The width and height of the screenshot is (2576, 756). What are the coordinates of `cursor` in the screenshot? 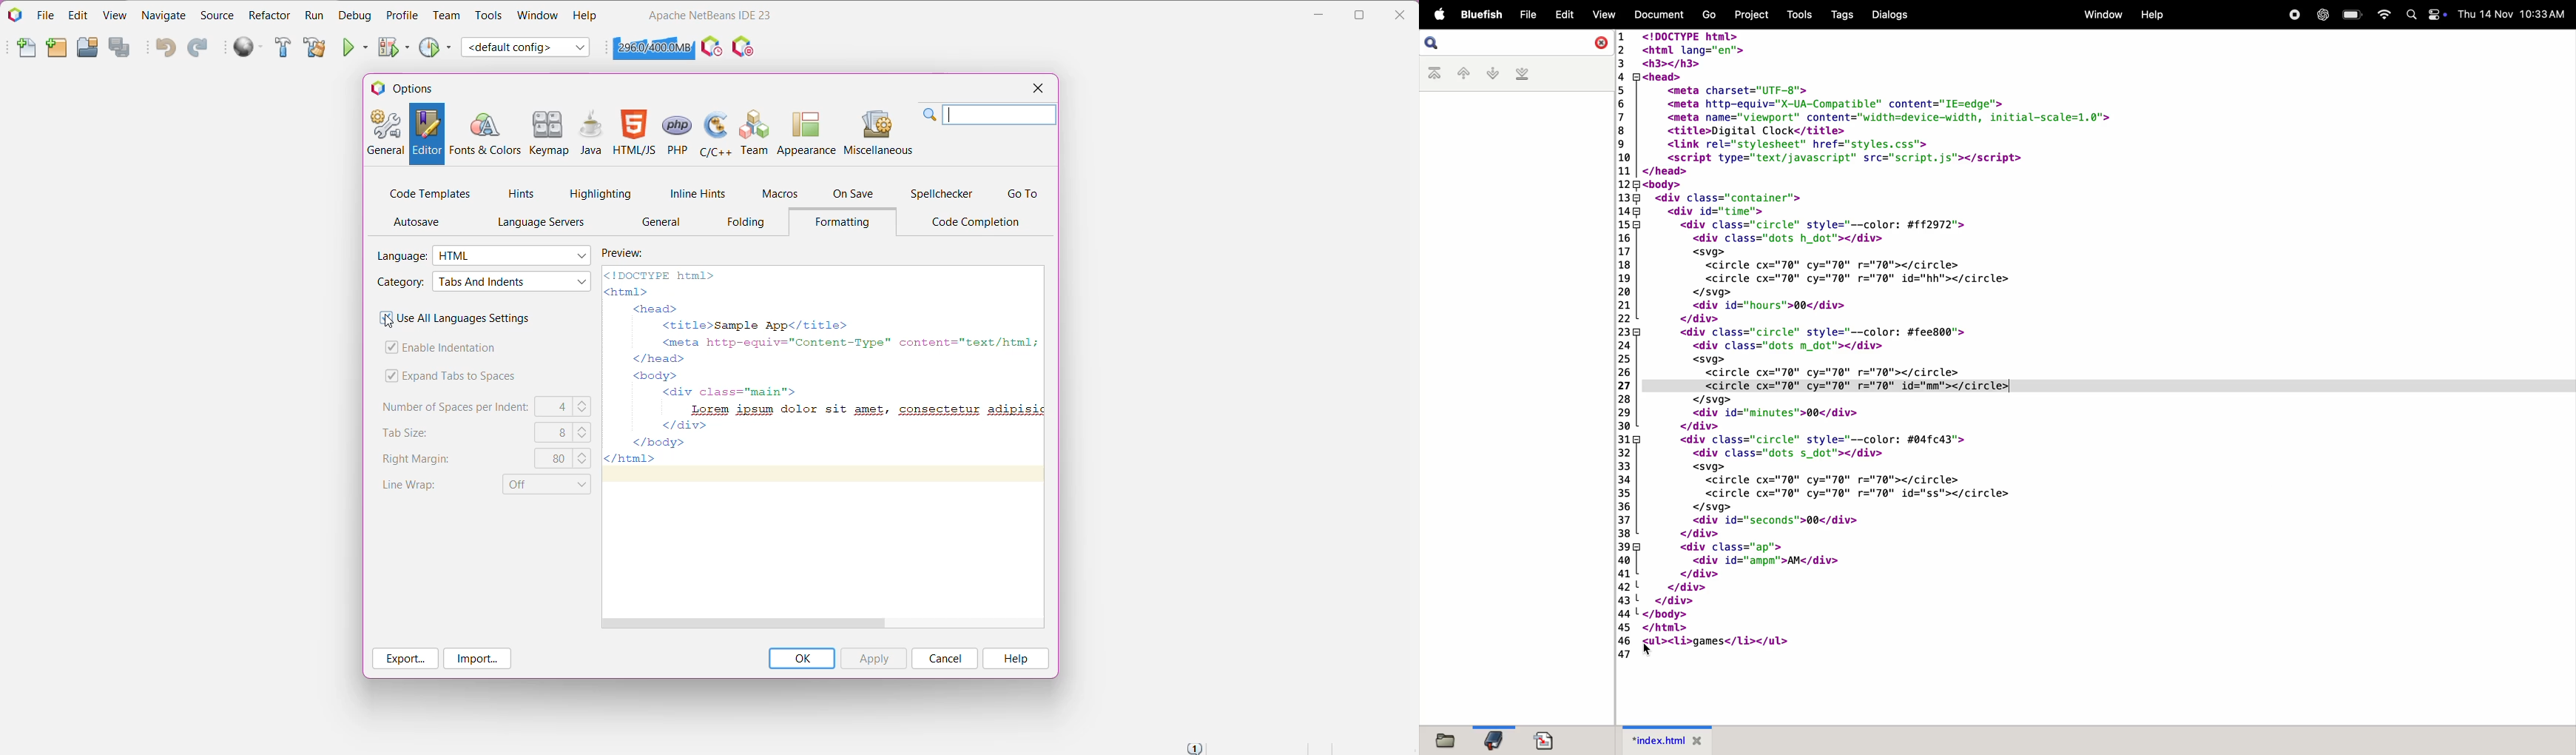 It's located at (1649, 648).